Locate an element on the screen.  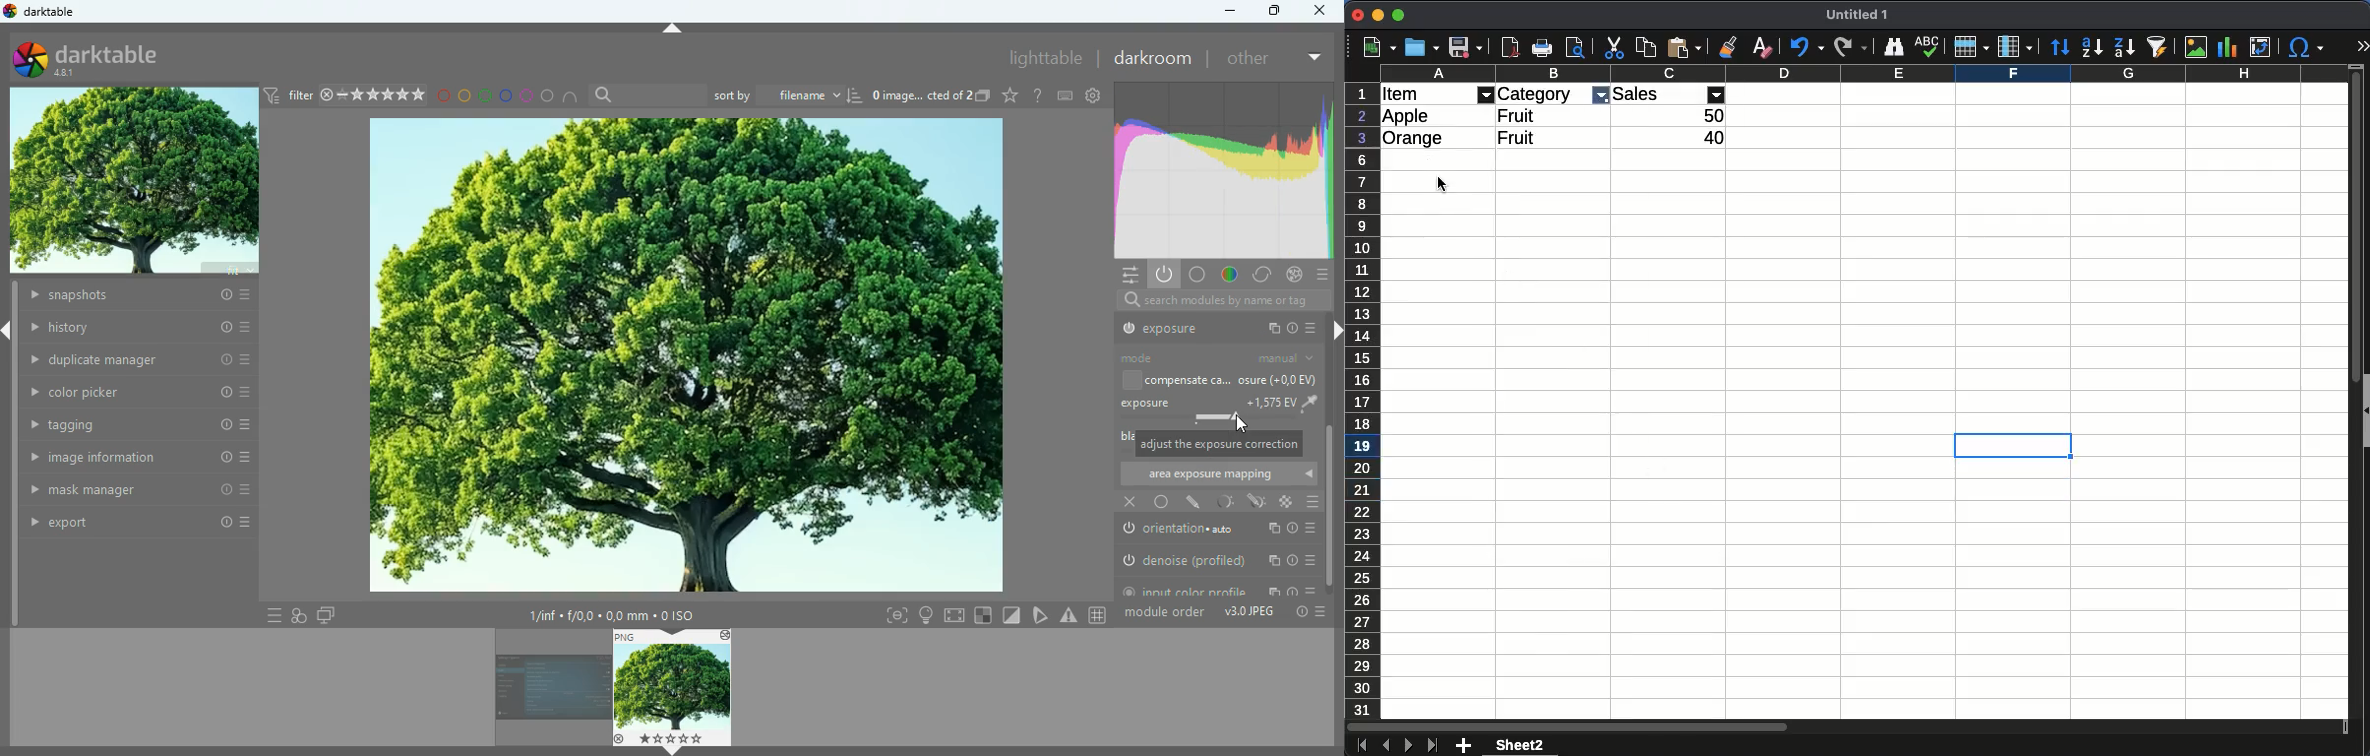
square is located at coordinates (984, 614).